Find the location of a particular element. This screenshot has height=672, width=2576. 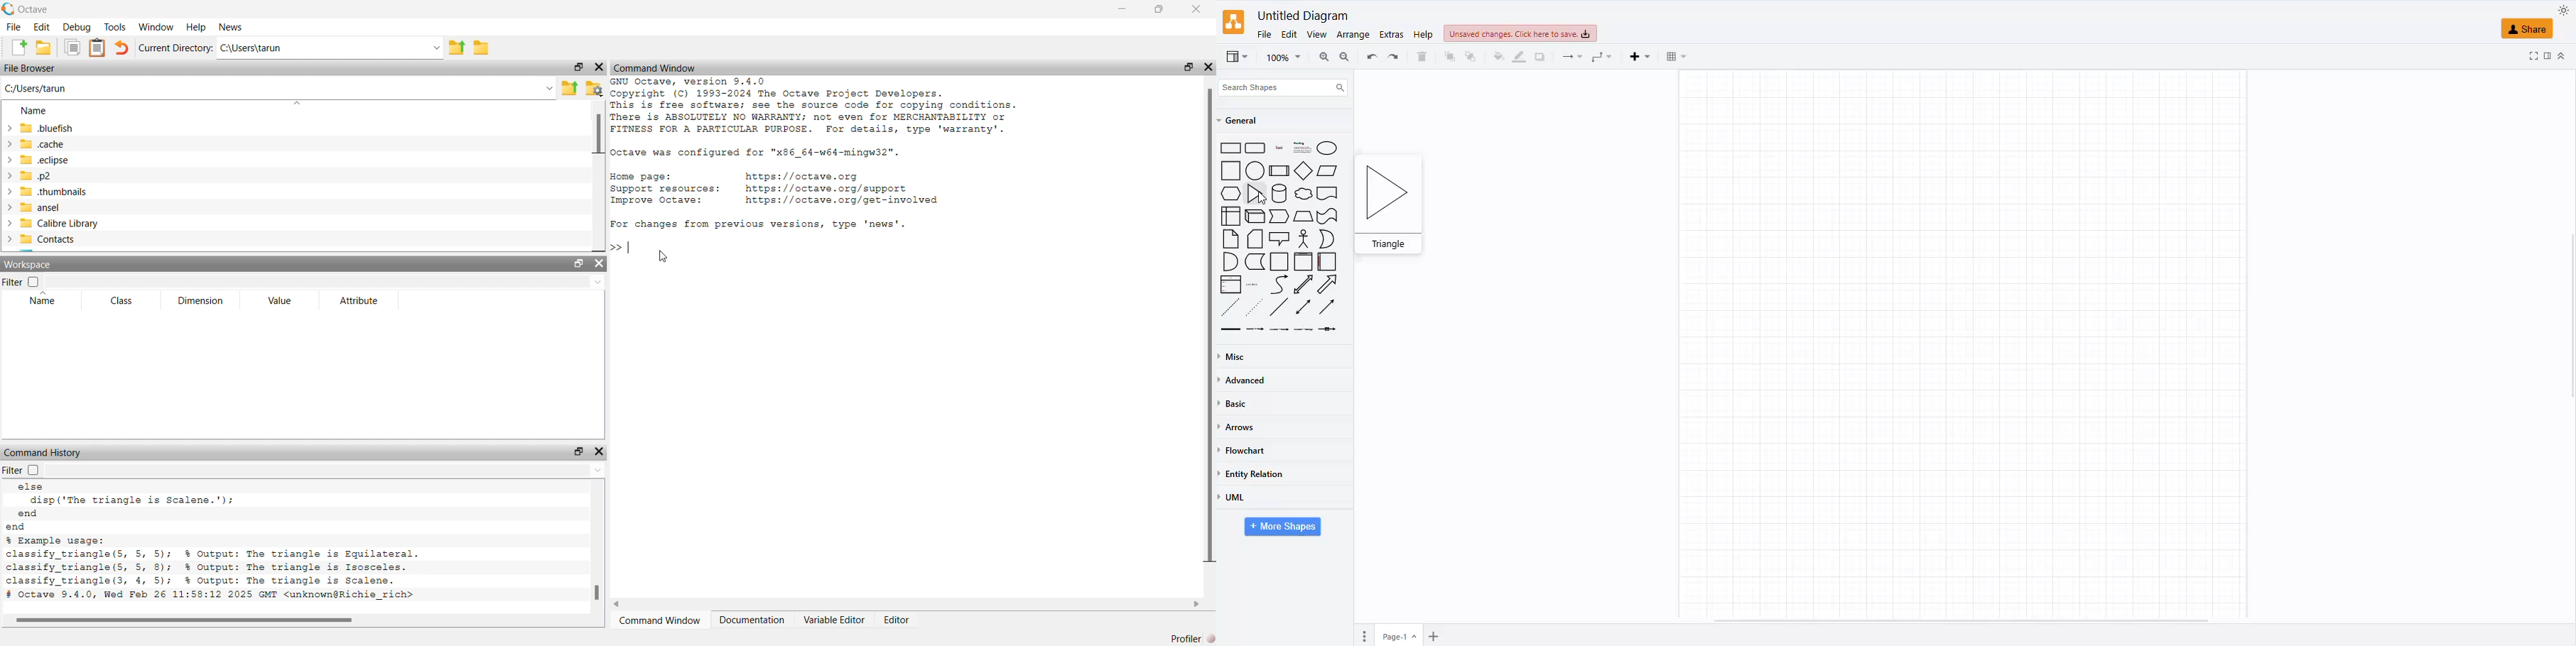

hide widget is located at coordinates (600, 452).